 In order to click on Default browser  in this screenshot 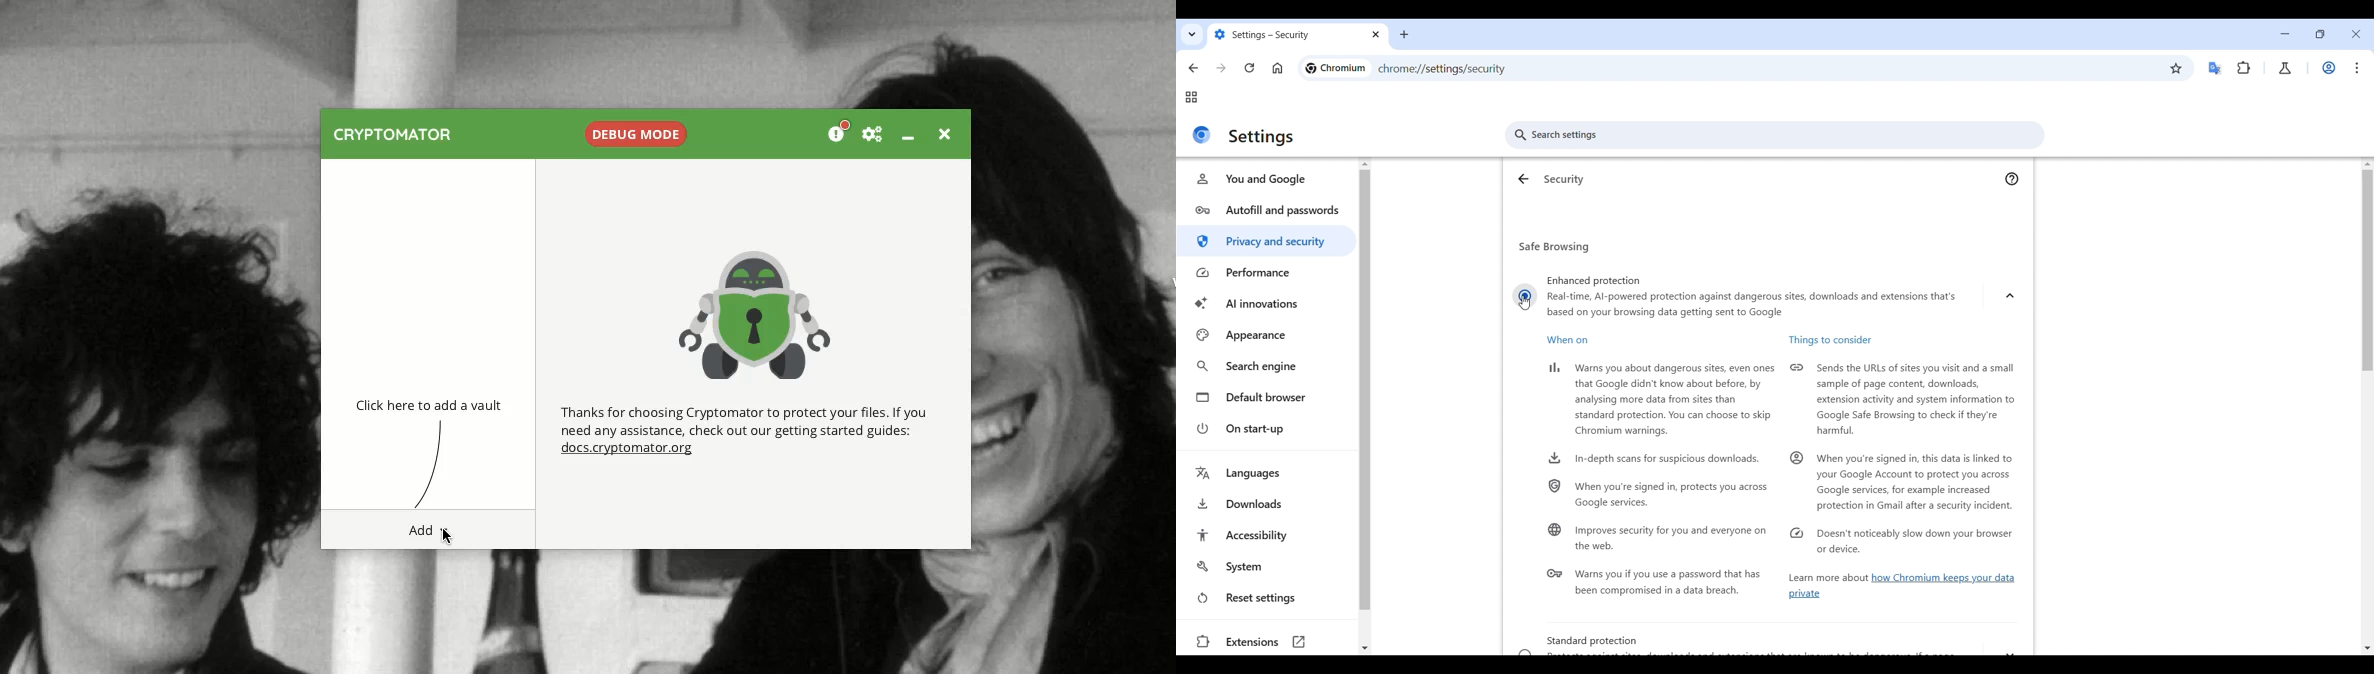, I will do `click(1268, 398)`.